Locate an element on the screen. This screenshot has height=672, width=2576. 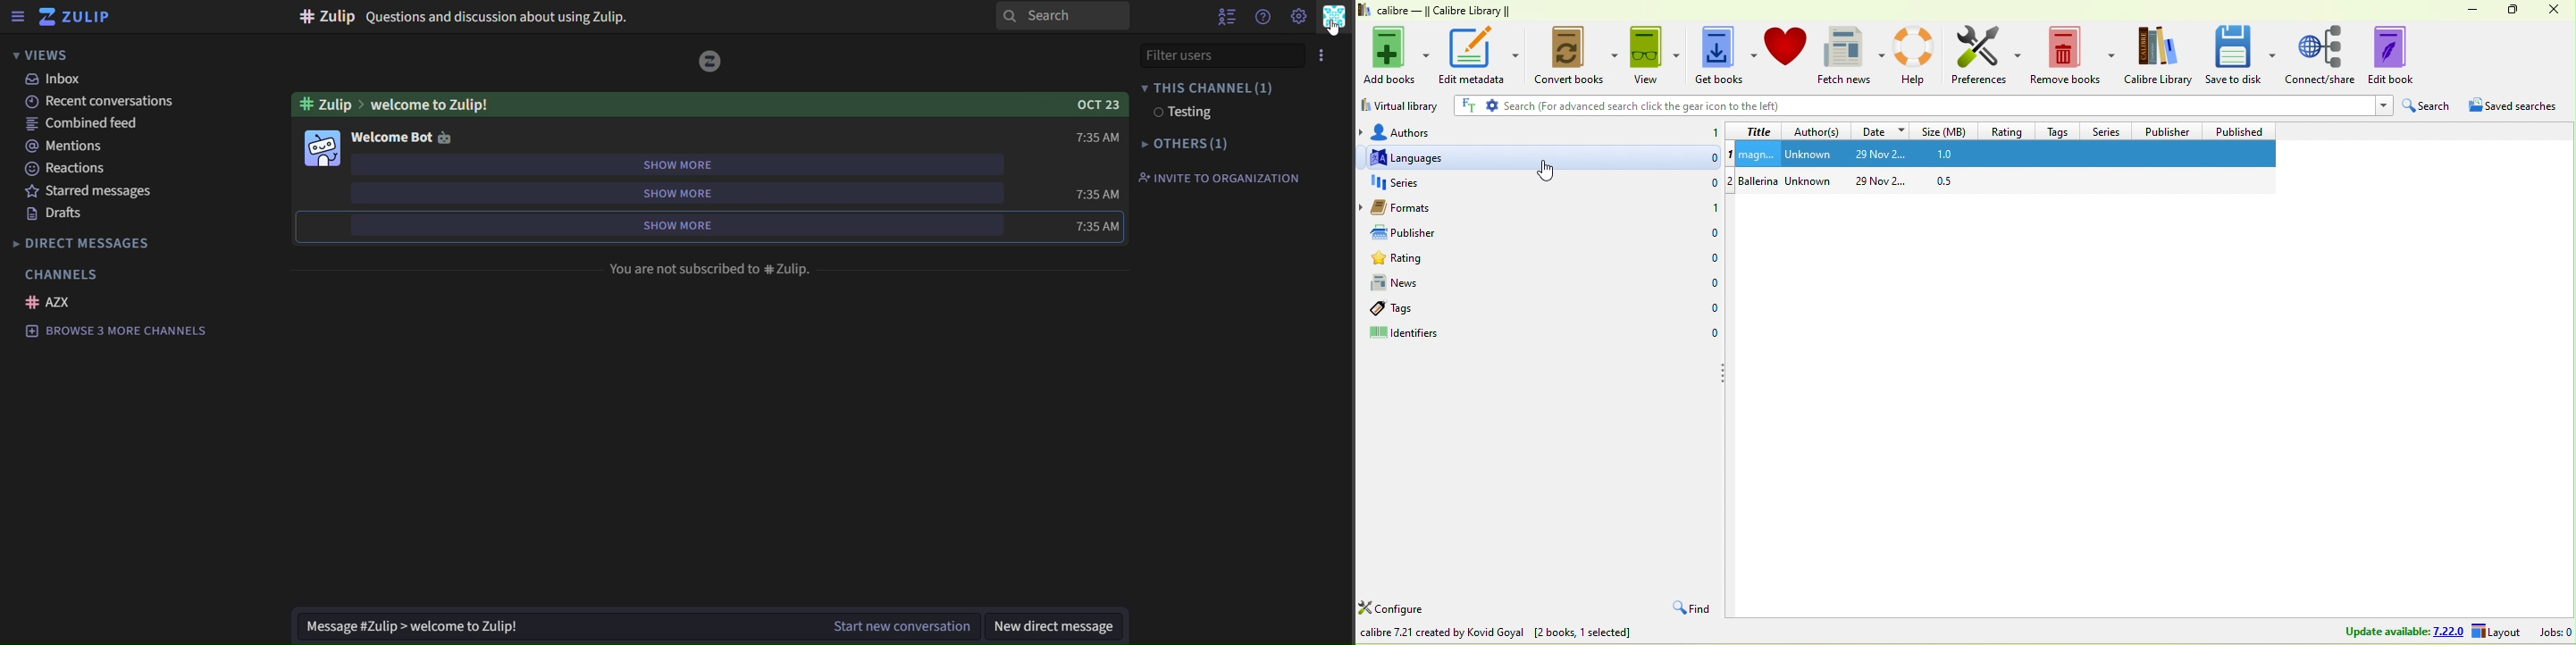
0 is located at coordinates (1712, 206).